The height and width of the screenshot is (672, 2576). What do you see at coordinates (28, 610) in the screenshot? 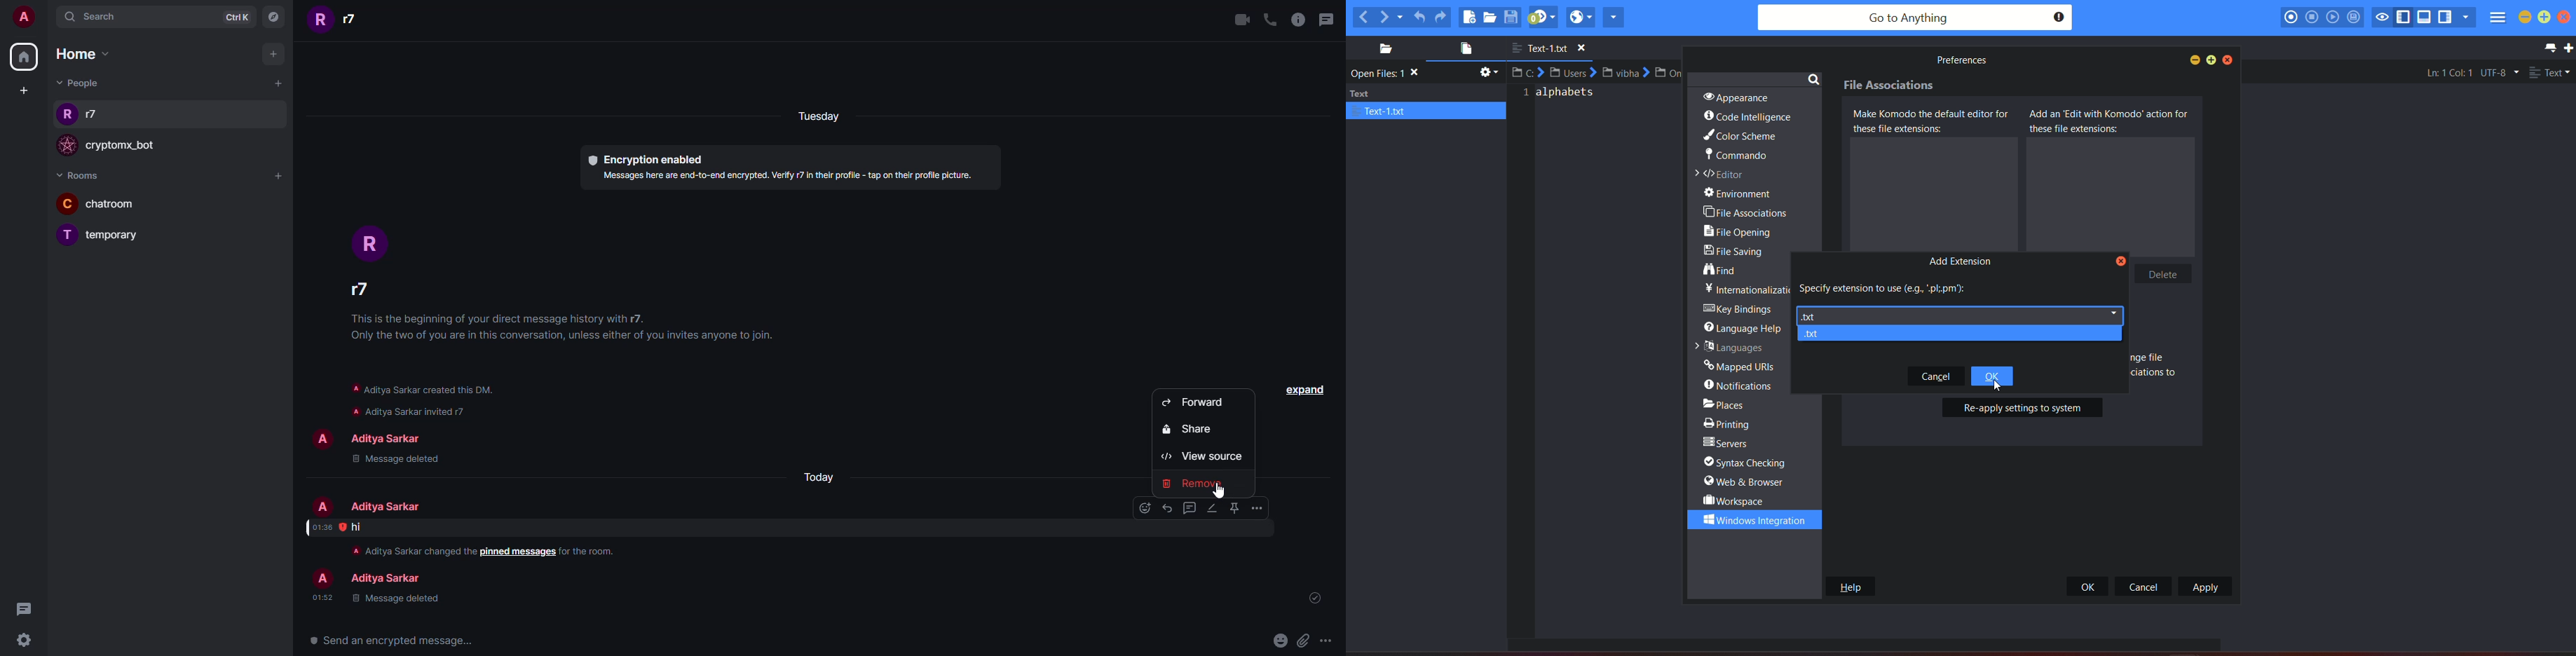
I see `threads` at bounding box center [28, 610].